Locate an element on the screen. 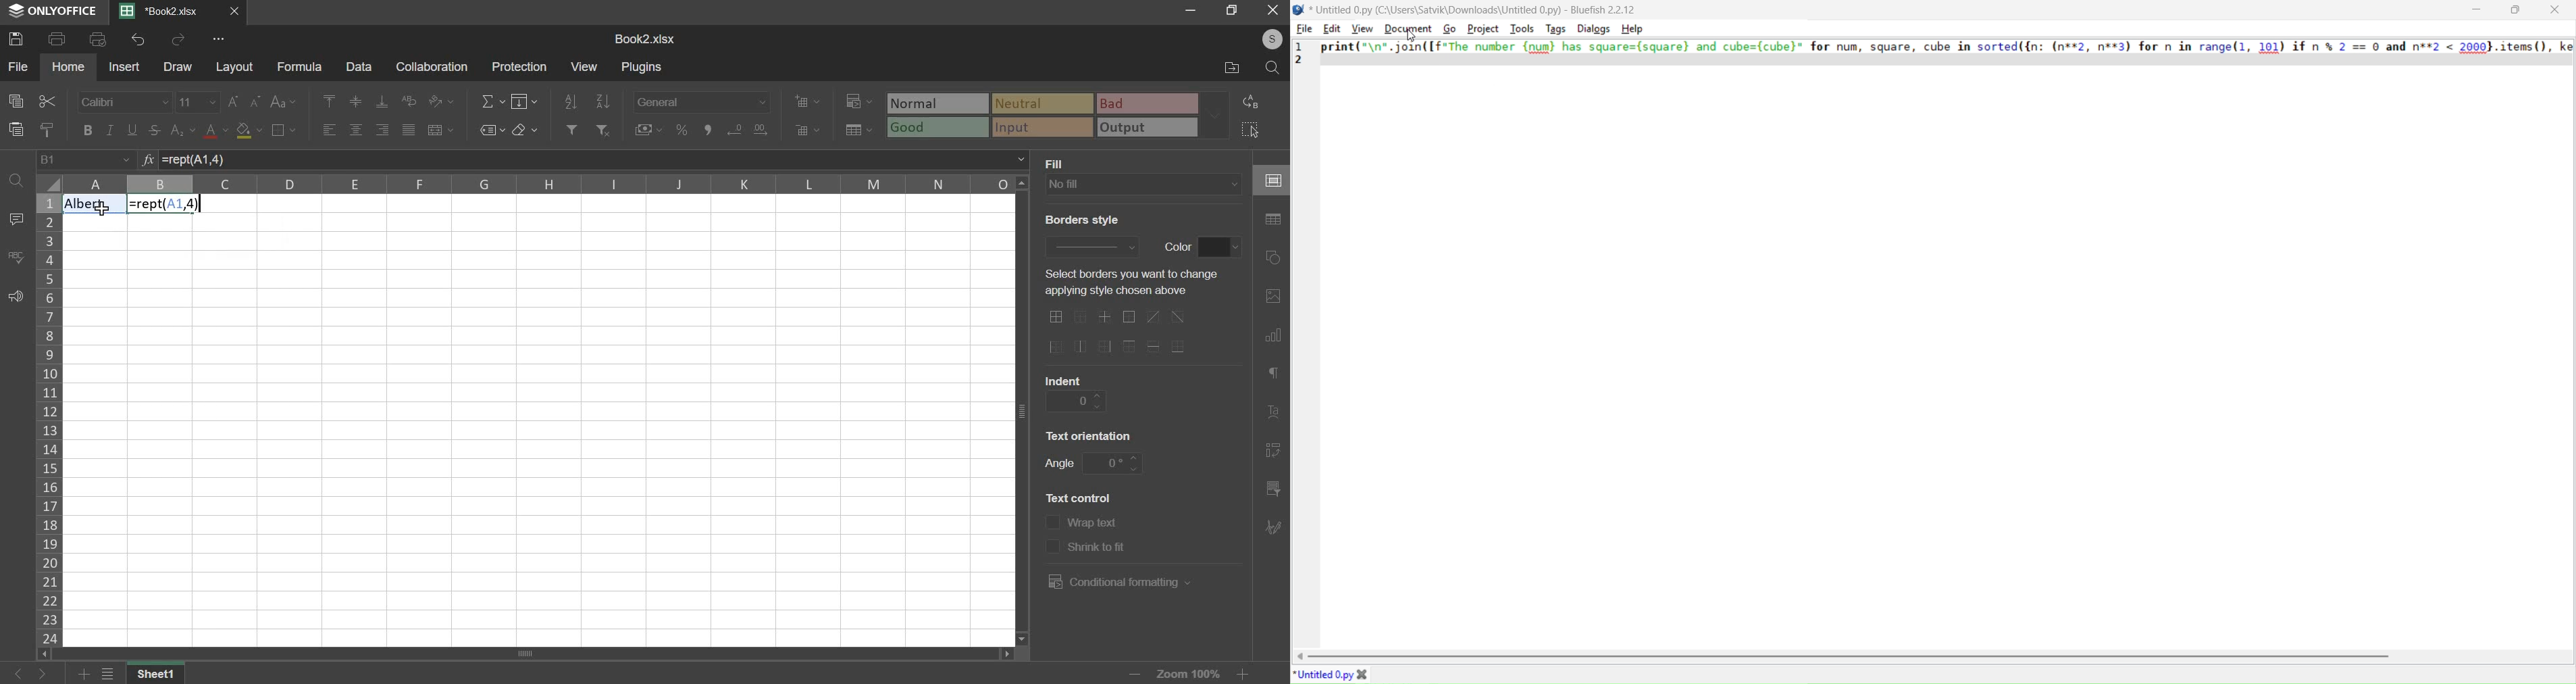  sort ascending is located at coordinates (571, 101).